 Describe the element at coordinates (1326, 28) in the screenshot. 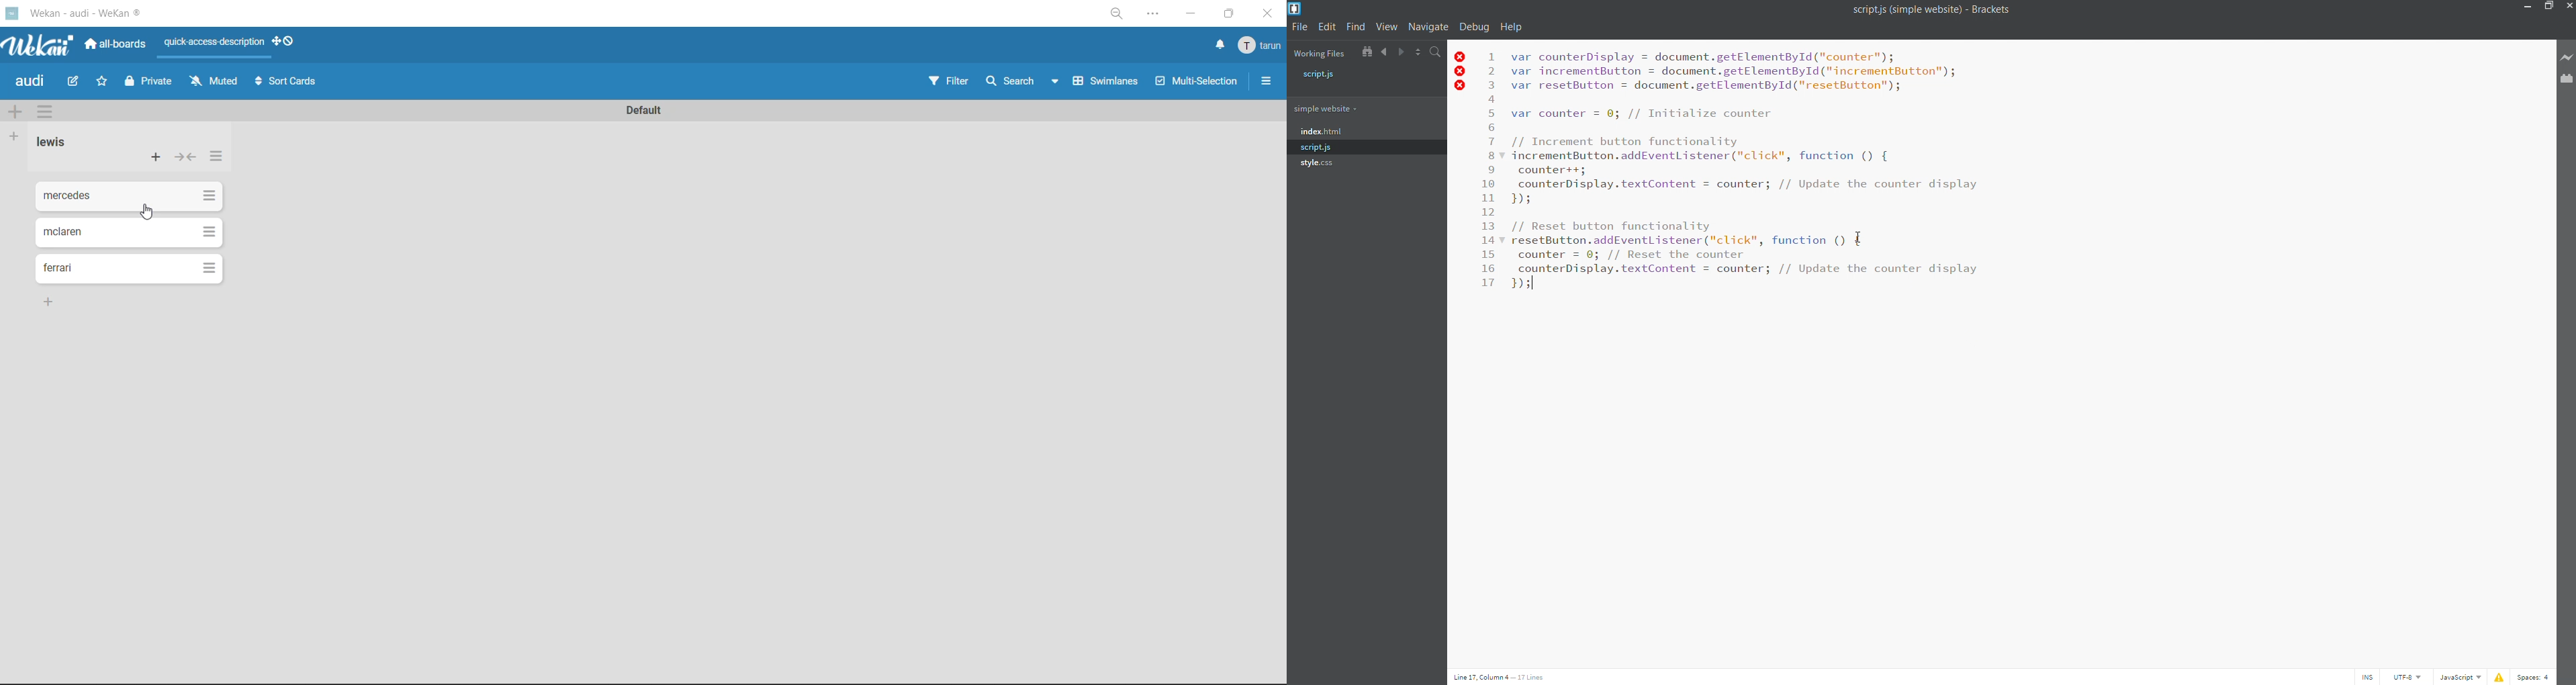

I see `edit` at that location.